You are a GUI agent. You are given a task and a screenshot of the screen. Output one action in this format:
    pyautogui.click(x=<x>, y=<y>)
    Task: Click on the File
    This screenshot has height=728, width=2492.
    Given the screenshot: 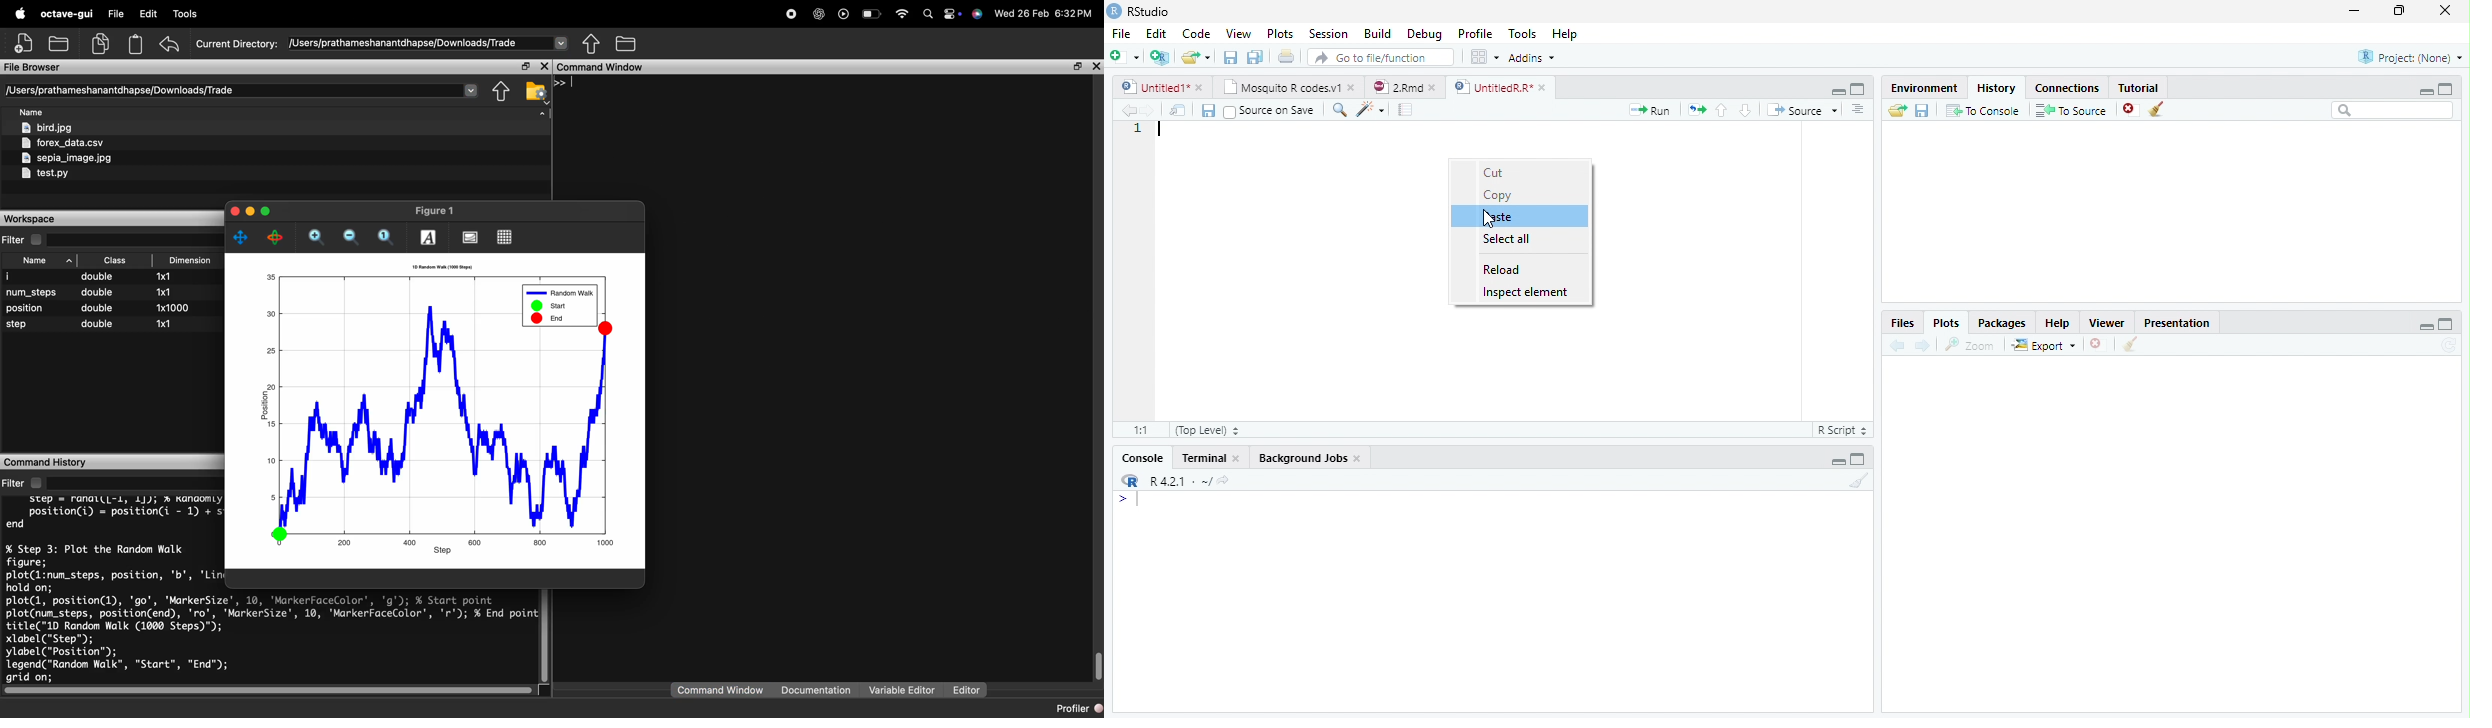 What is the action you would take?
    pyautogui.click(x=1121, y=33)
    